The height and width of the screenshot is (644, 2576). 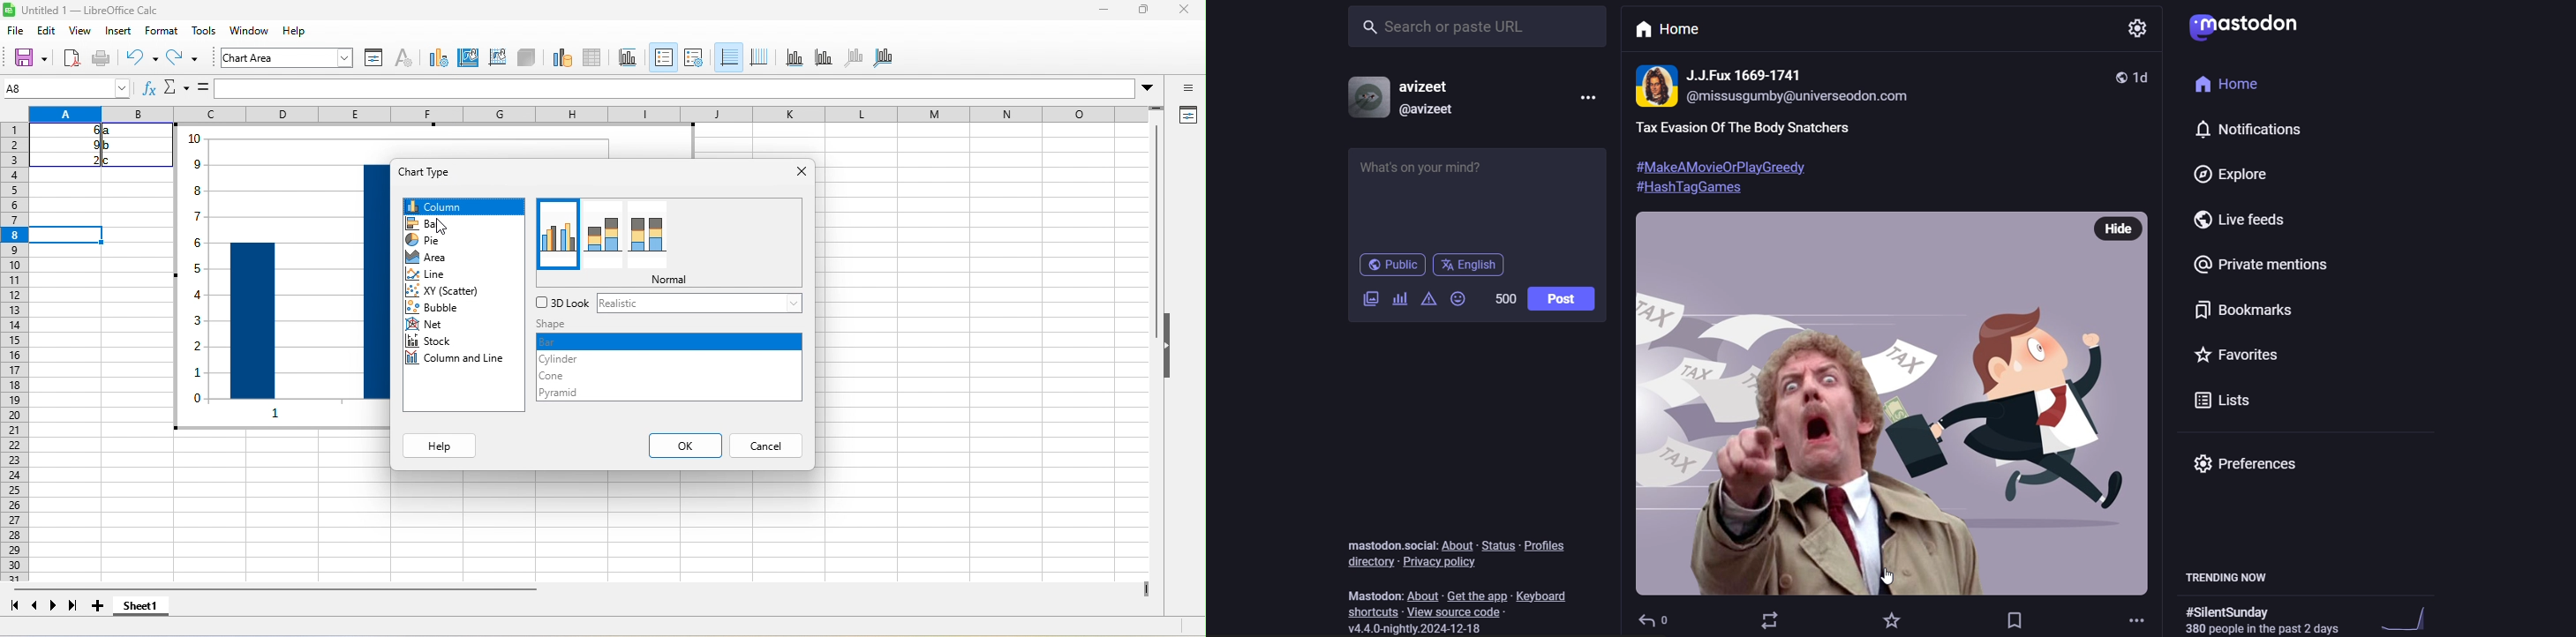 I want to click on column b, so click(x=657, y=282).